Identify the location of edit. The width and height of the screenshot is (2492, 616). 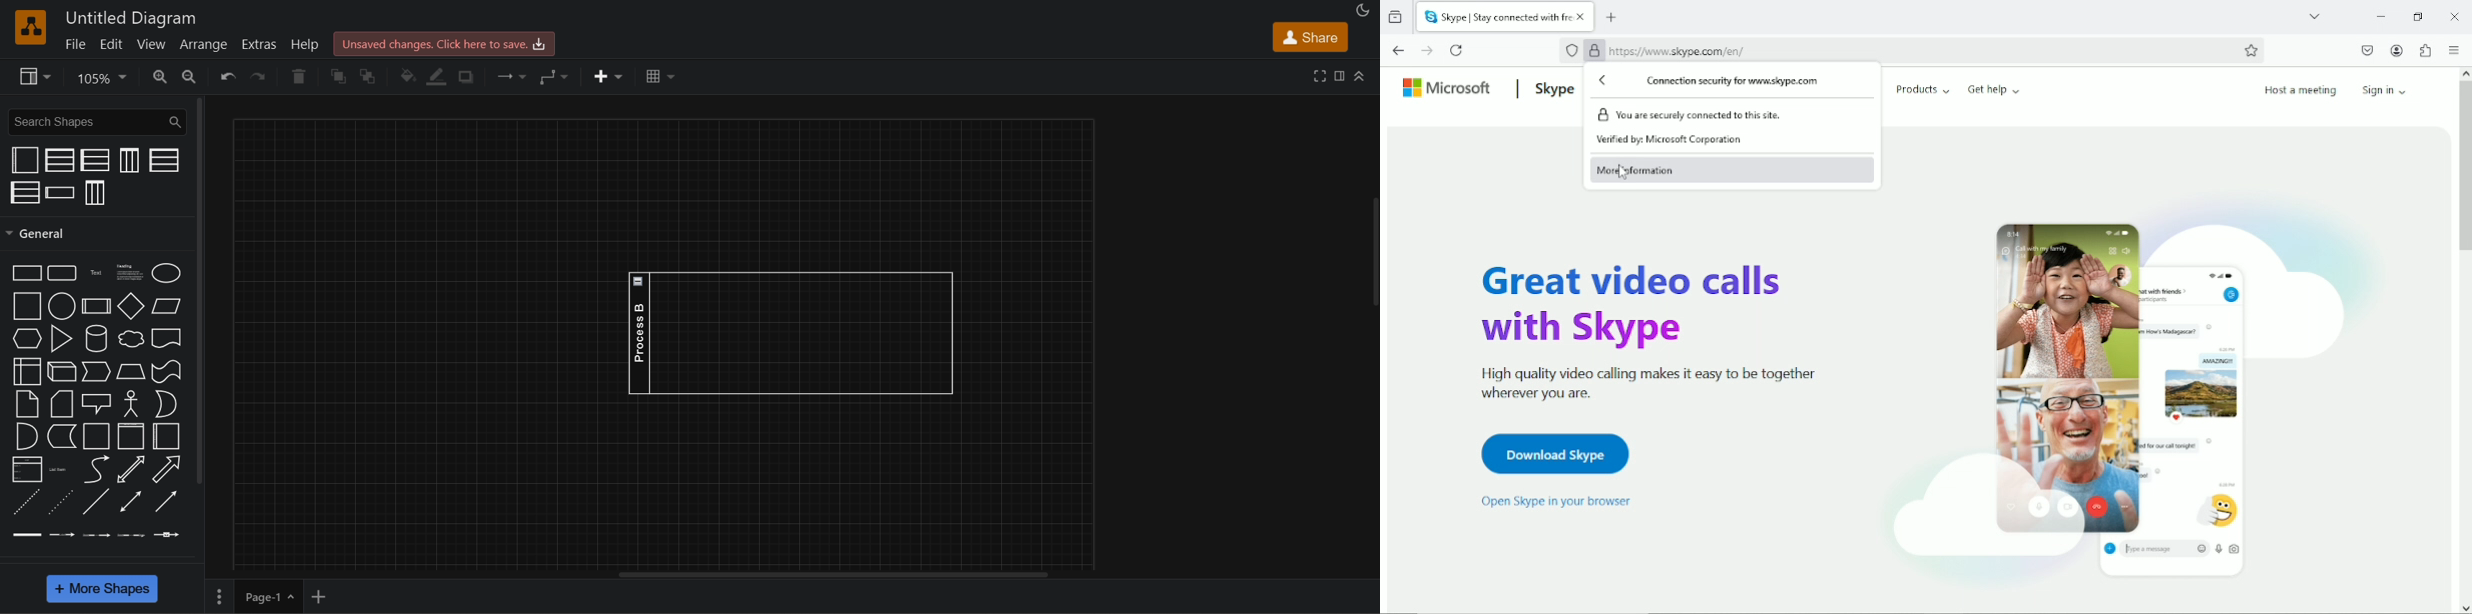
(110, 44).